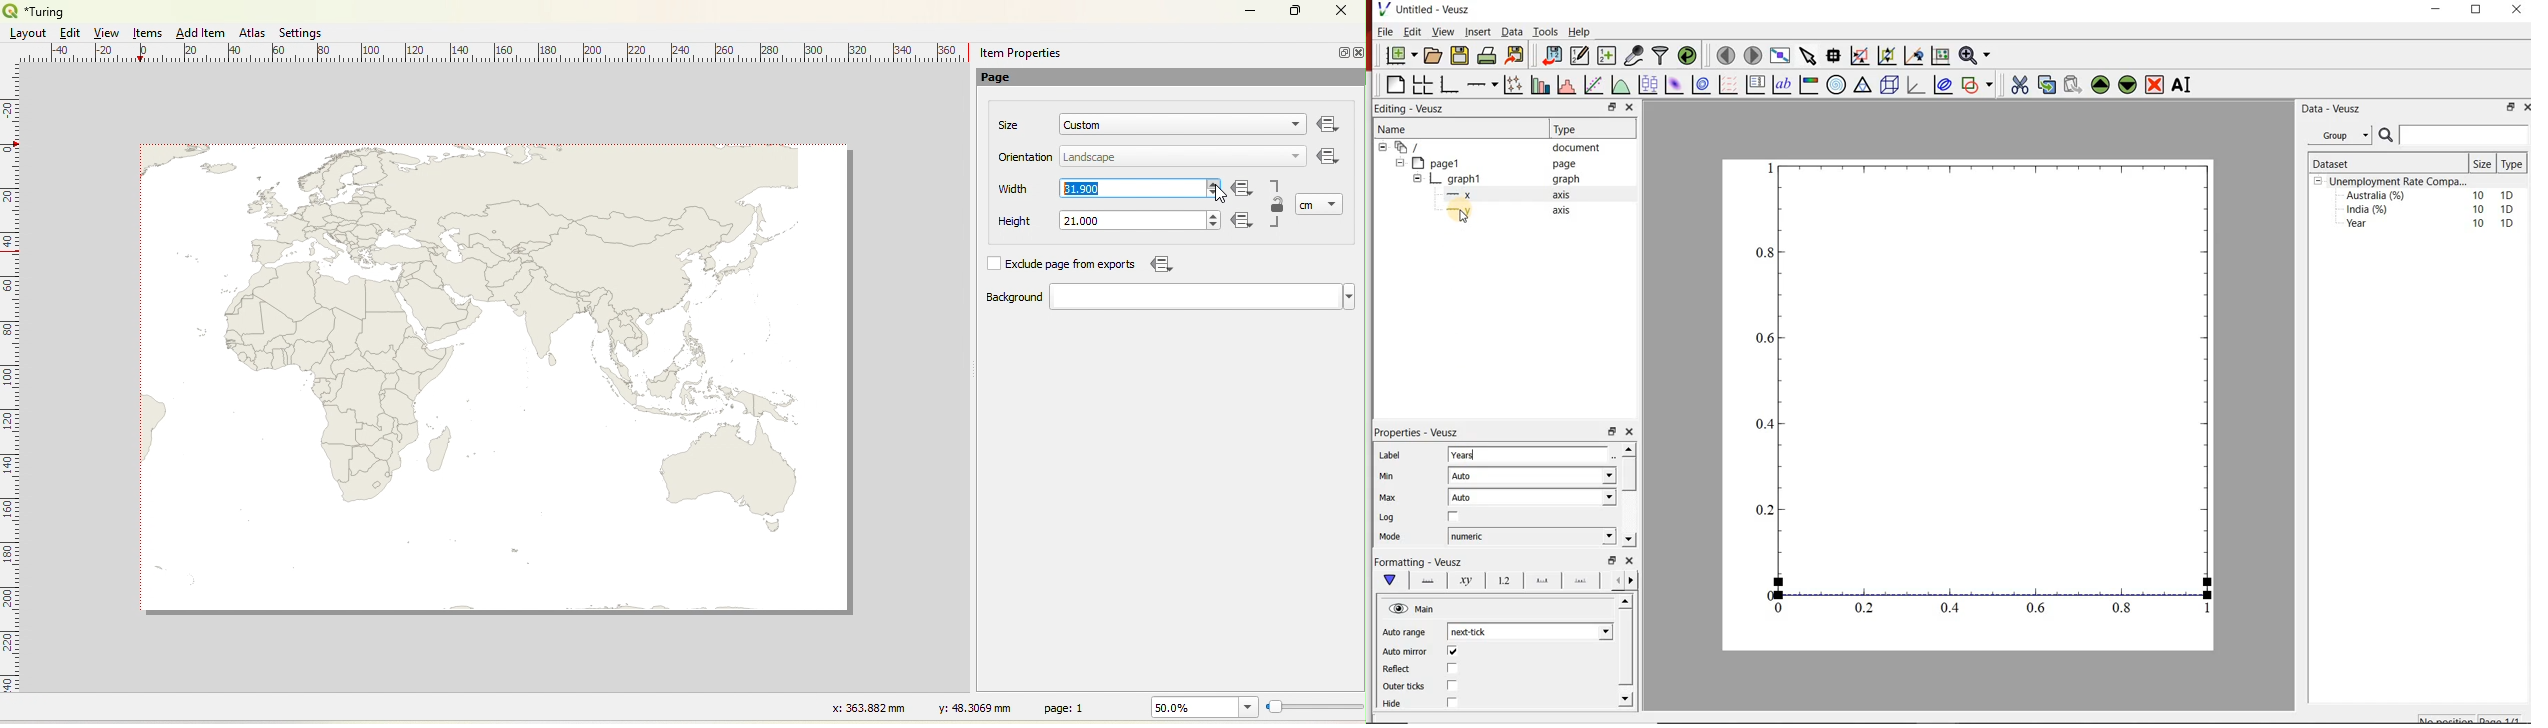 The image size is (2548, 728). I want to click on move down, so click(1628, 539).